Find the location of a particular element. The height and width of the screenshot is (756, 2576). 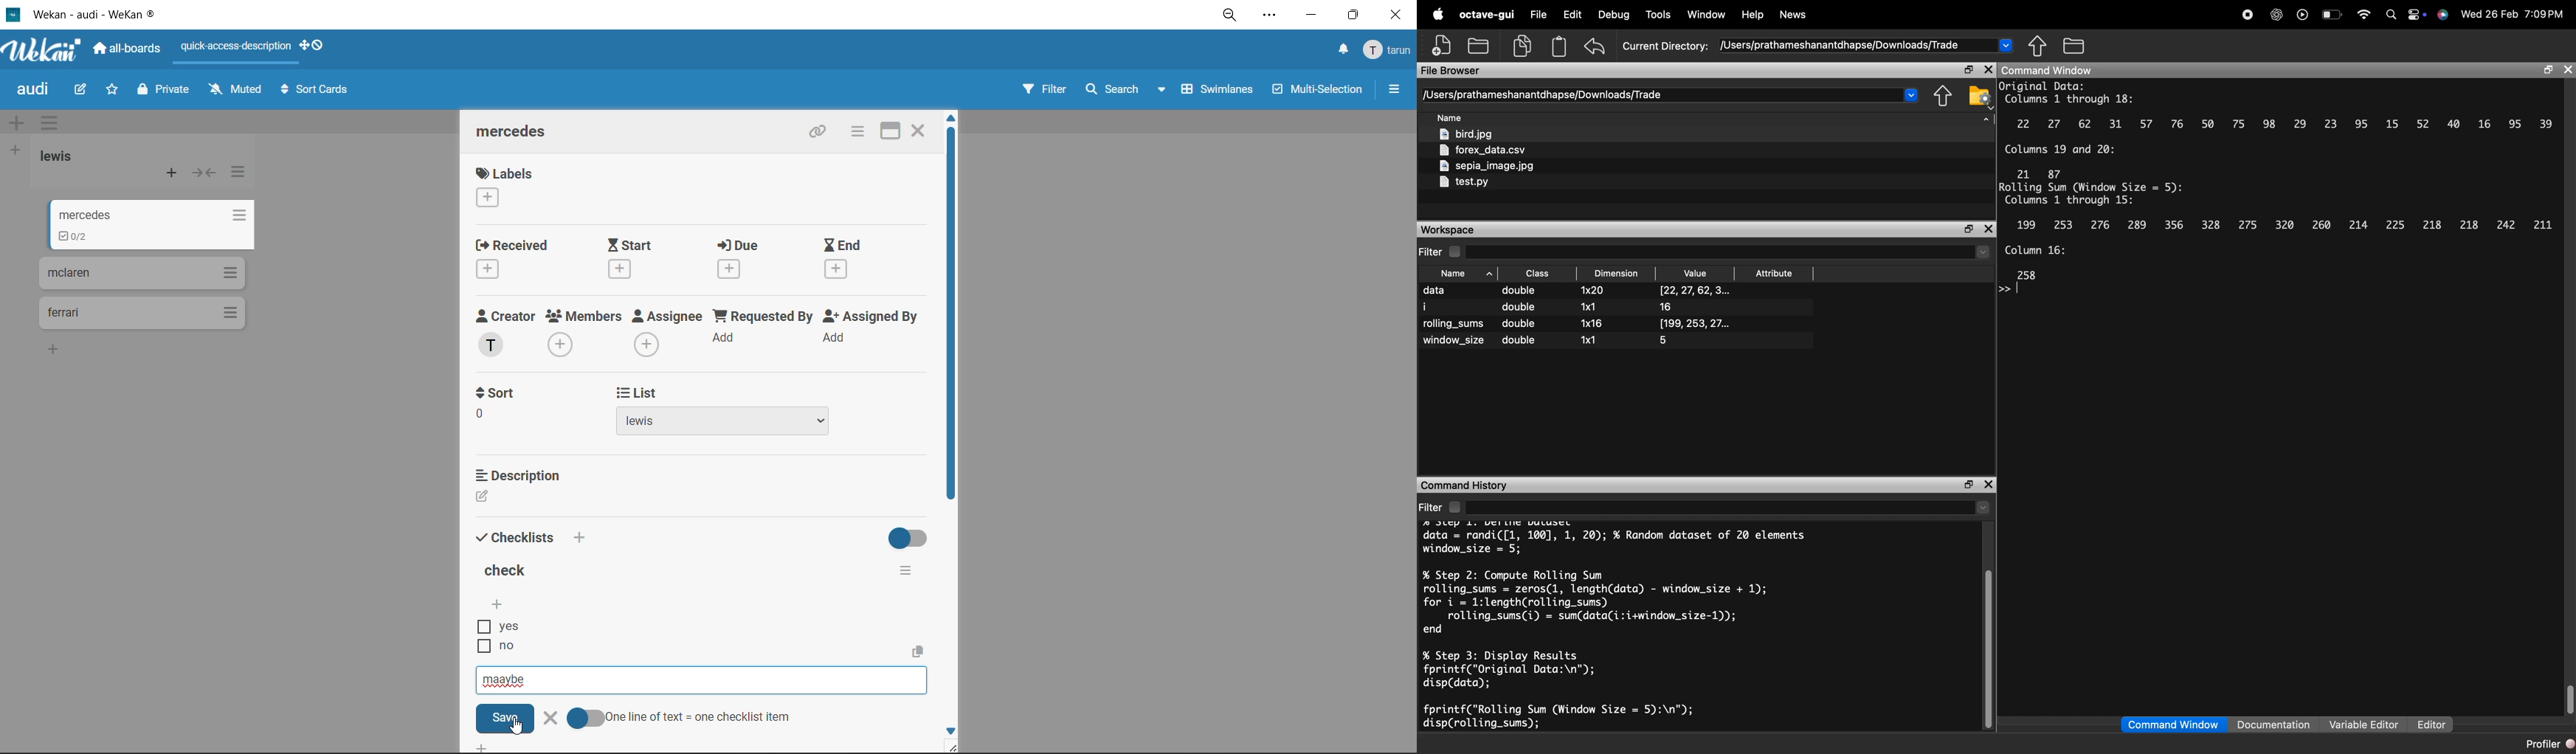

minimize is located at coordinates (1311, 18).